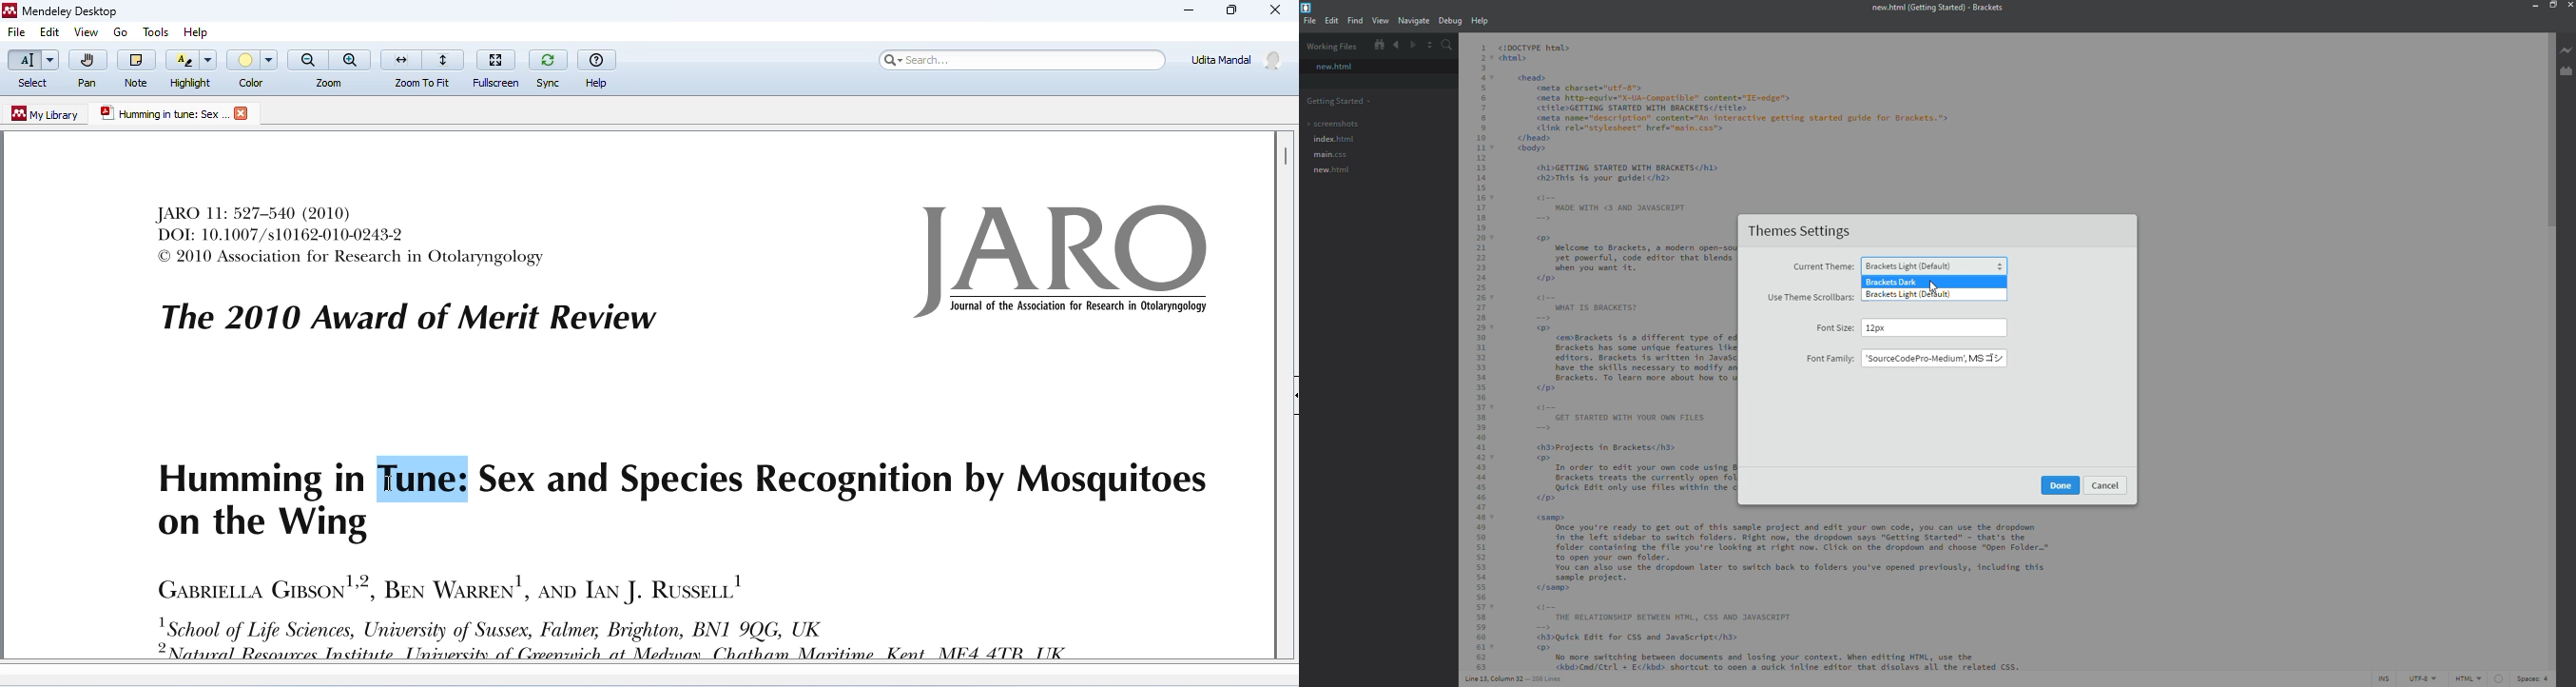 The image size is (2576, 700). What do you see at coordinates (123, 32) in the screenshot?
I see `Go` at bounding box center [123, 32].